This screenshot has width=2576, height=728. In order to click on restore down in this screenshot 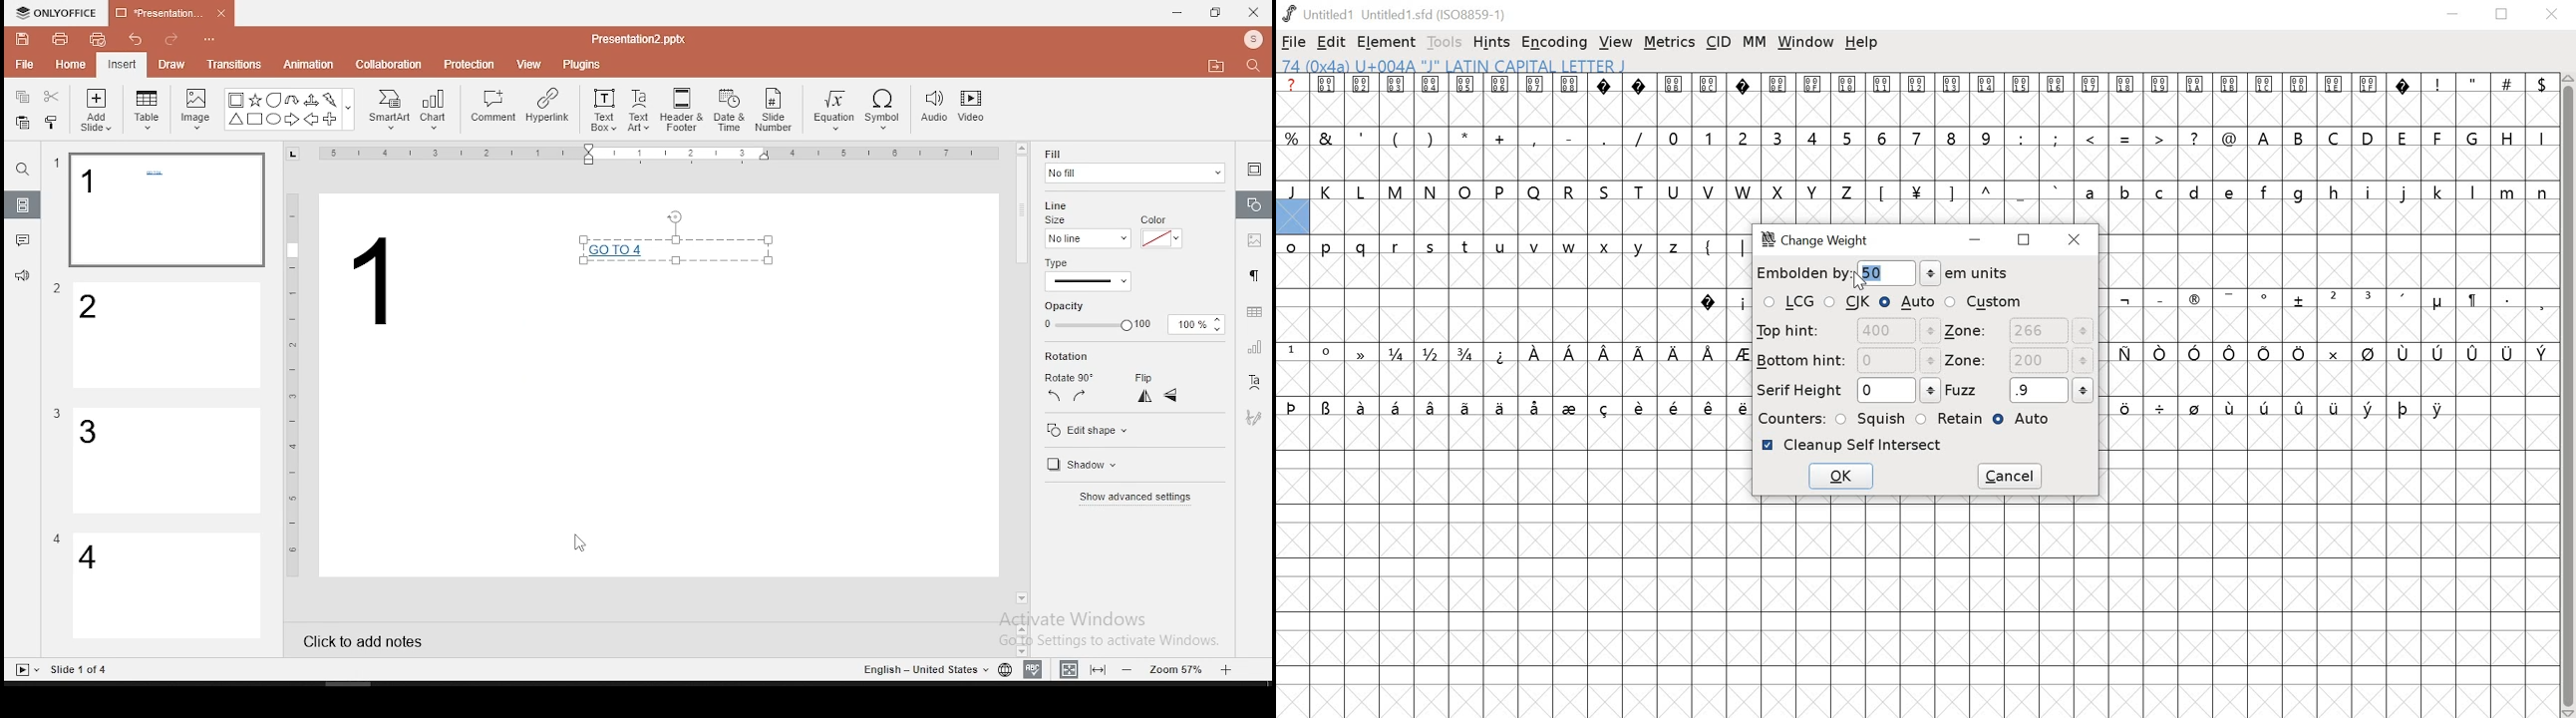, I will do `click(2025, 239)`.